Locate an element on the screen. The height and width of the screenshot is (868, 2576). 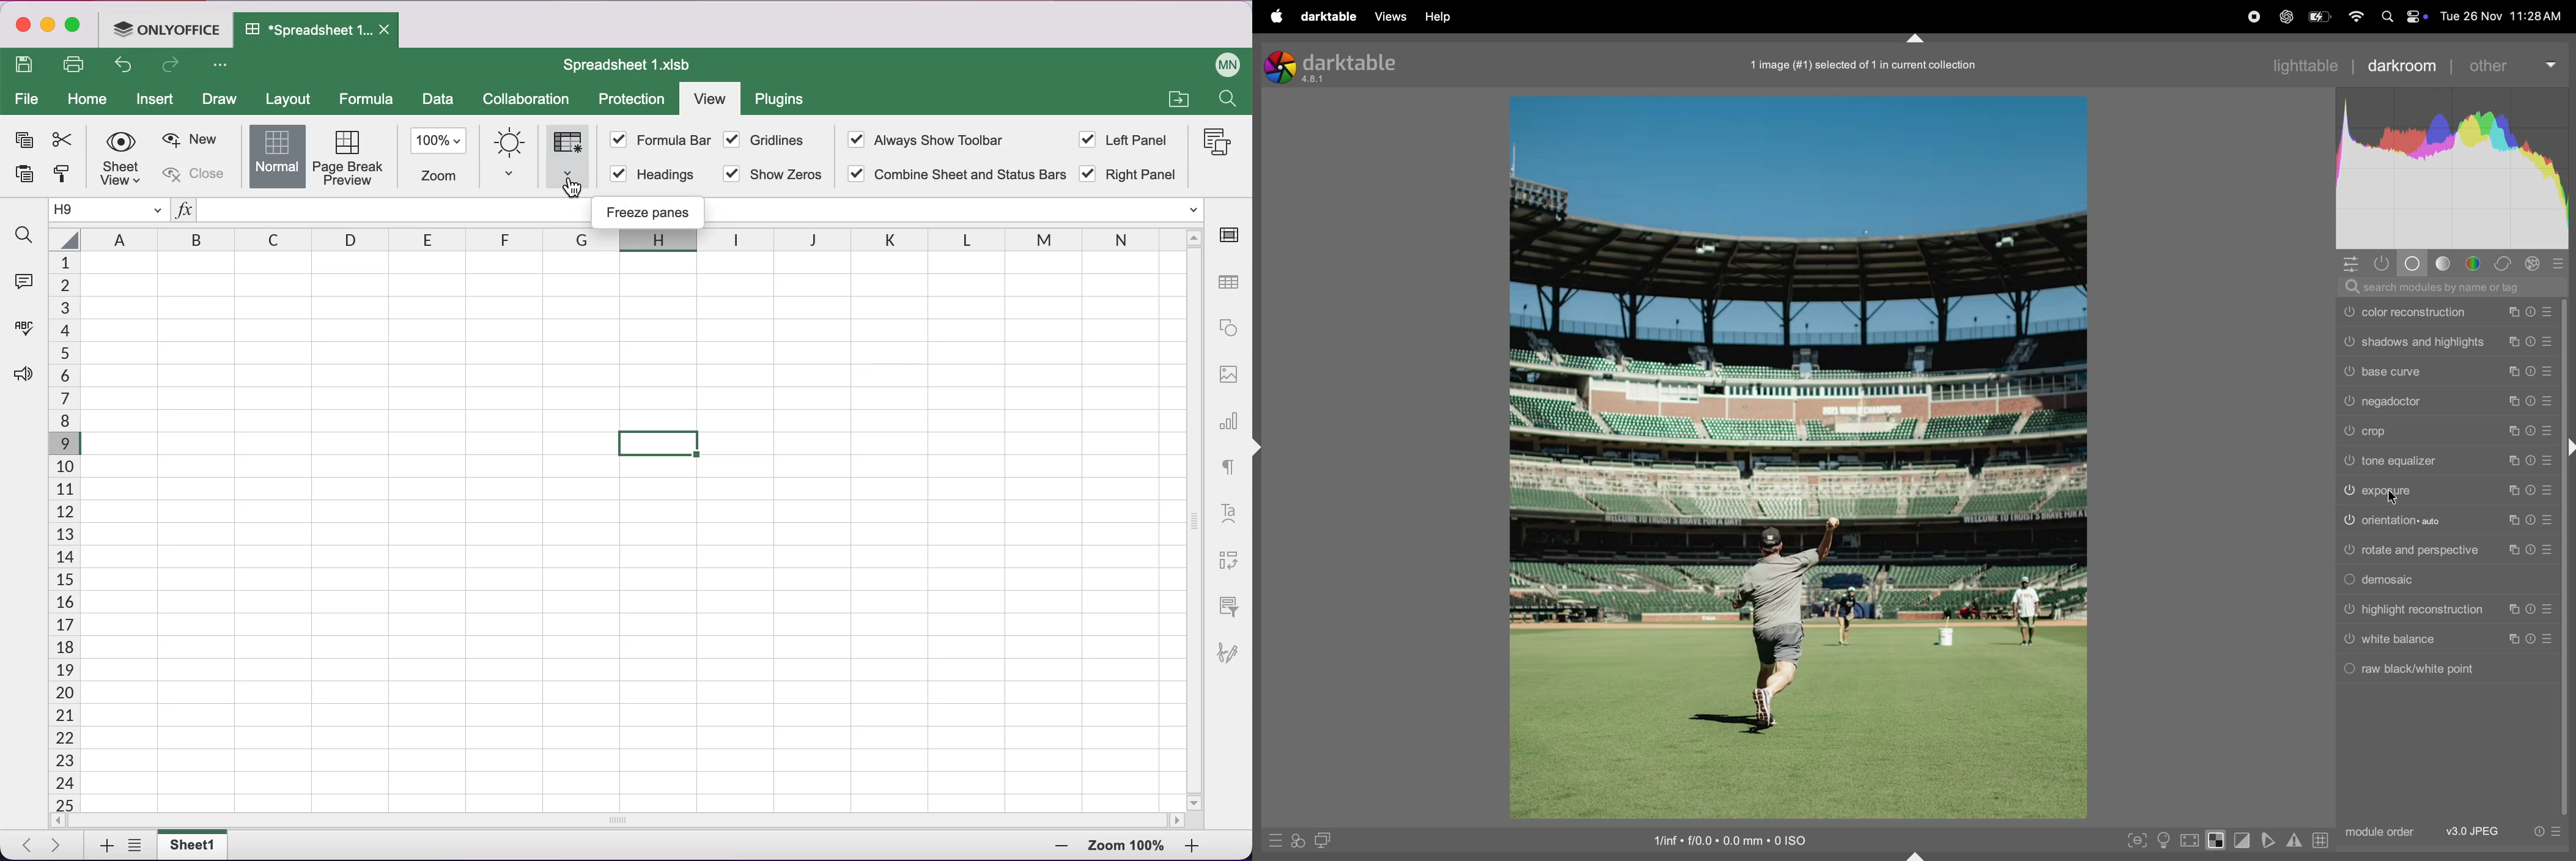
highlight reconstruction is located at coordinates (2425, 609).